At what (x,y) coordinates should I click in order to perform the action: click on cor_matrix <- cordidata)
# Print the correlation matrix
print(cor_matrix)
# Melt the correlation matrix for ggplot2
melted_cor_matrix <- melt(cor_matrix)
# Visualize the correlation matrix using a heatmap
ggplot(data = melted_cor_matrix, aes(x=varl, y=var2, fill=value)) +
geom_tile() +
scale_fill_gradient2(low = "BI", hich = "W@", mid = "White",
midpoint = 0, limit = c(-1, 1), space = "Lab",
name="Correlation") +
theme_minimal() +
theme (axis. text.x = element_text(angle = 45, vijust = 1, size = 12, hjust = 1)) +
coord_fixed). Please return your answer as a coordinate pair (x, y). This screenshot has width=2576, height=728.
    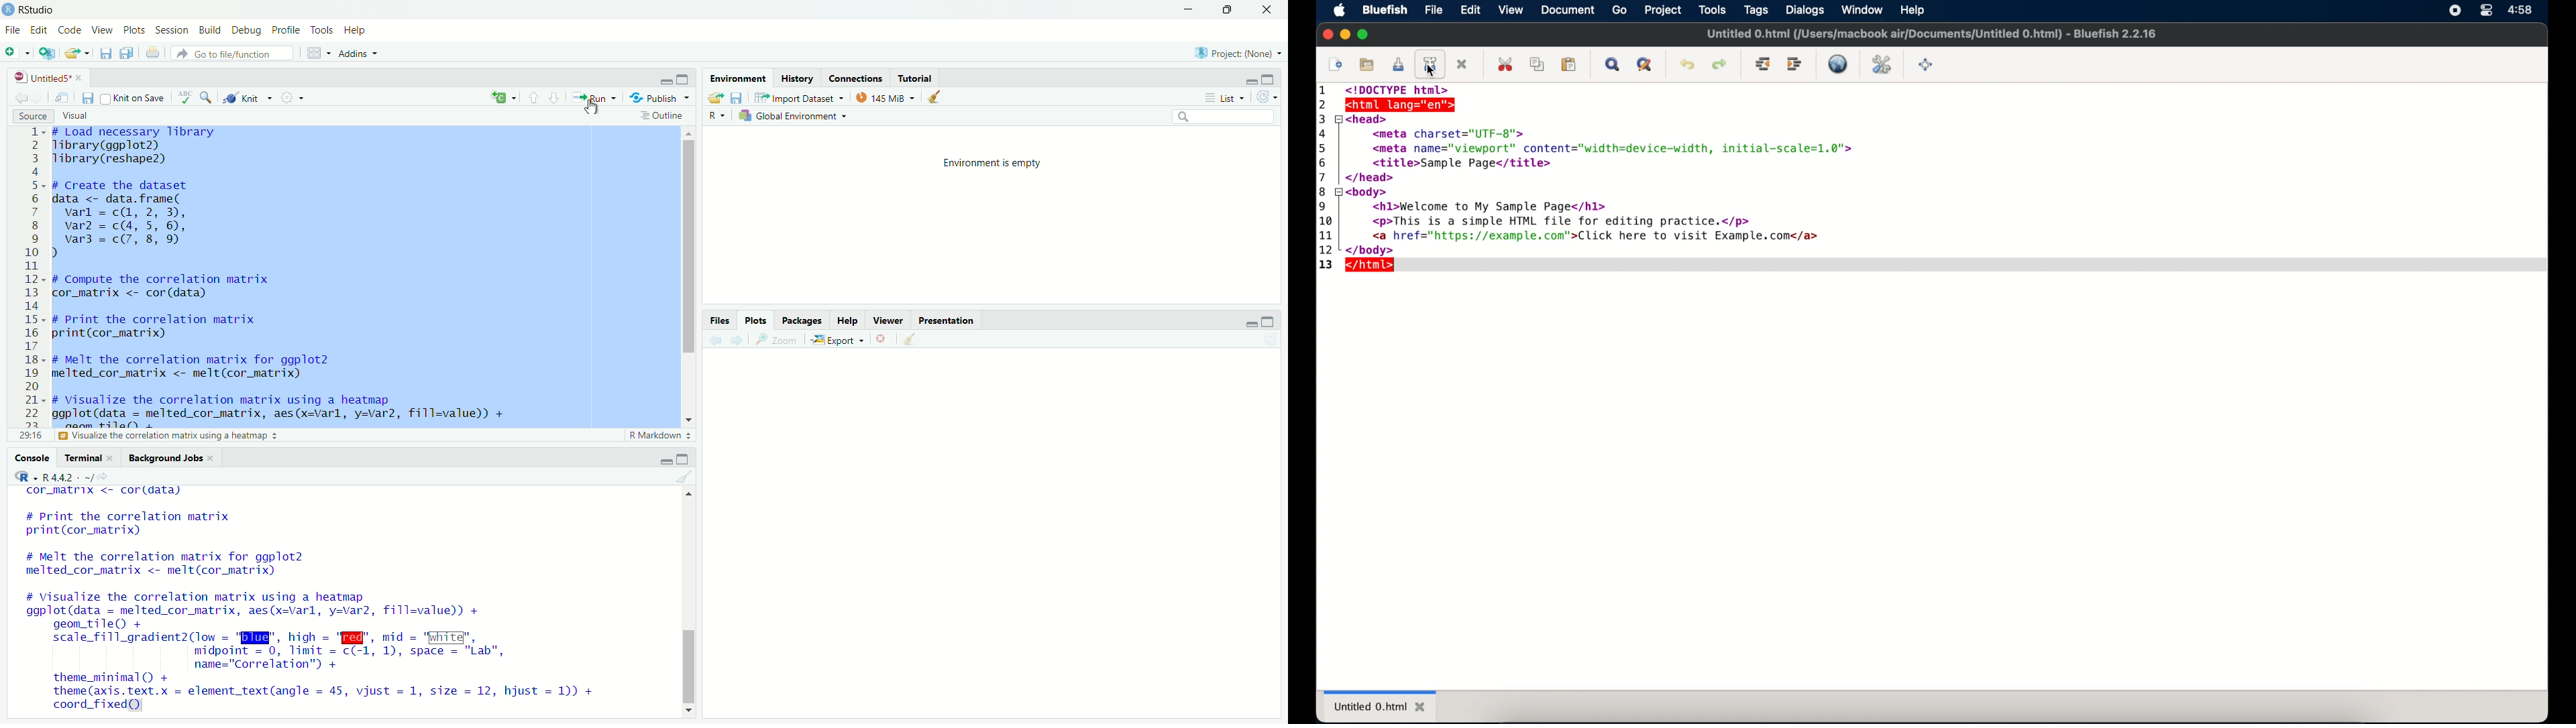
    Looking at the image, I should click on (327, 601).